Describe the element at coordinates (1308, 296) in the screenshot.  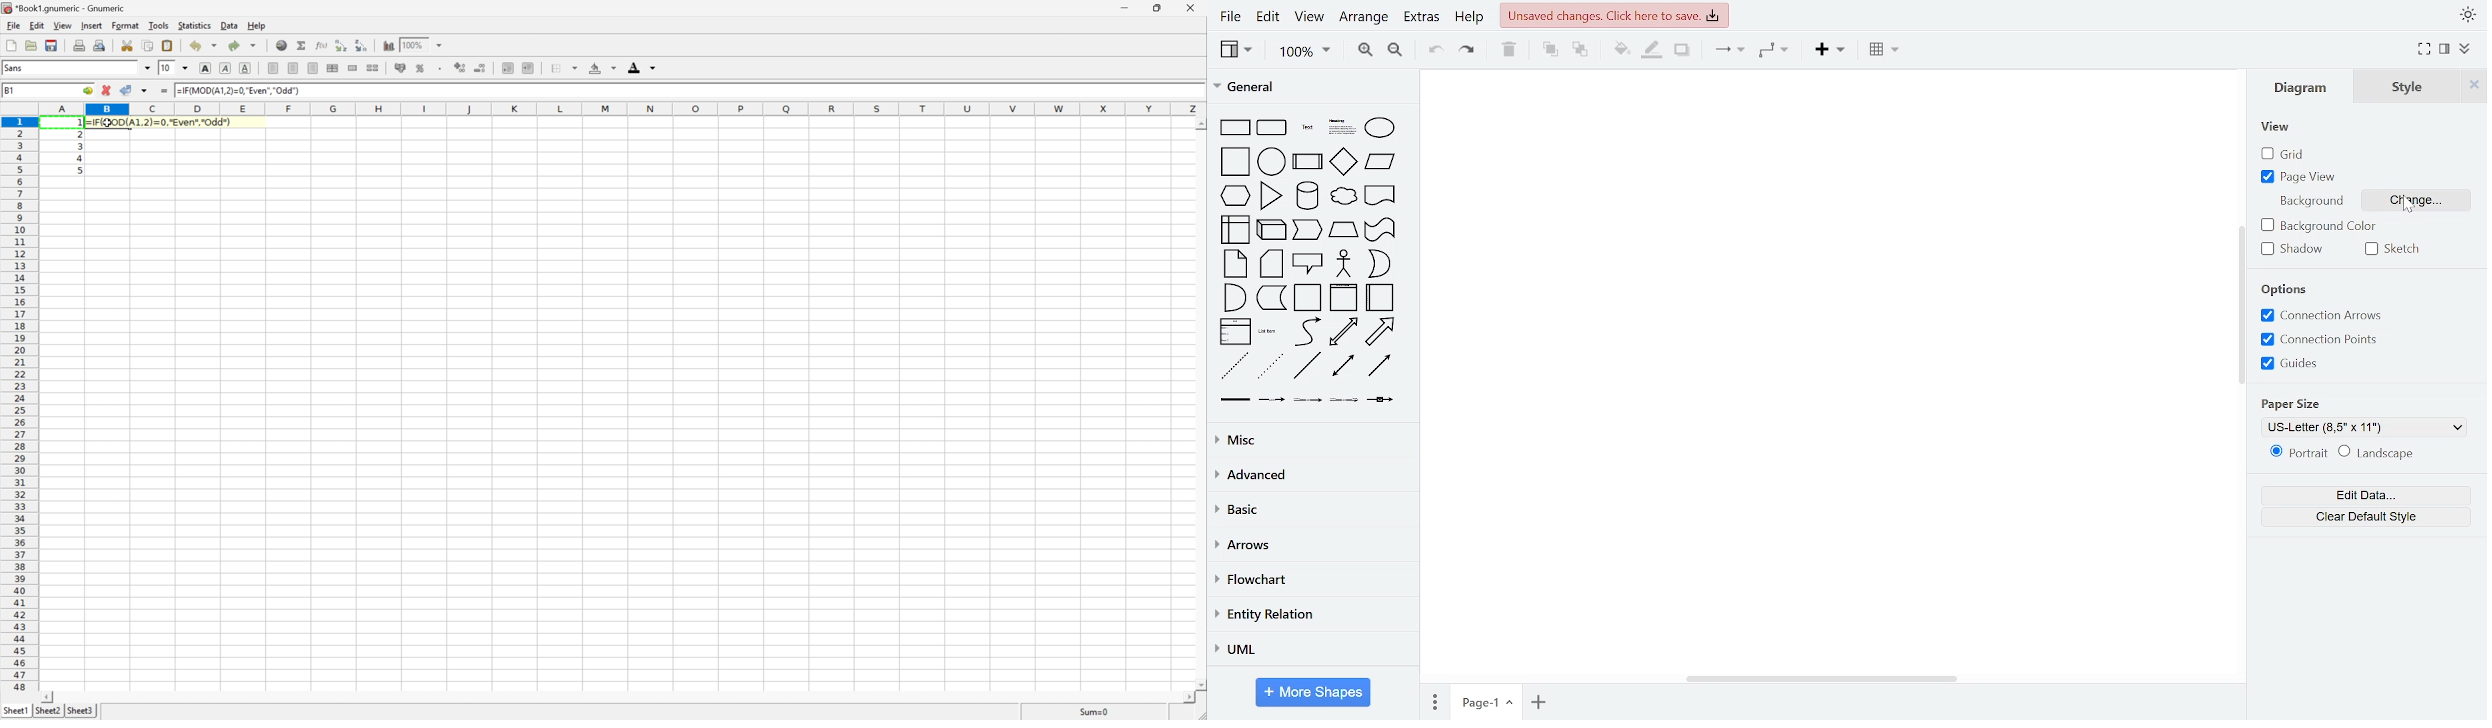
I see `general shapes` at that location.